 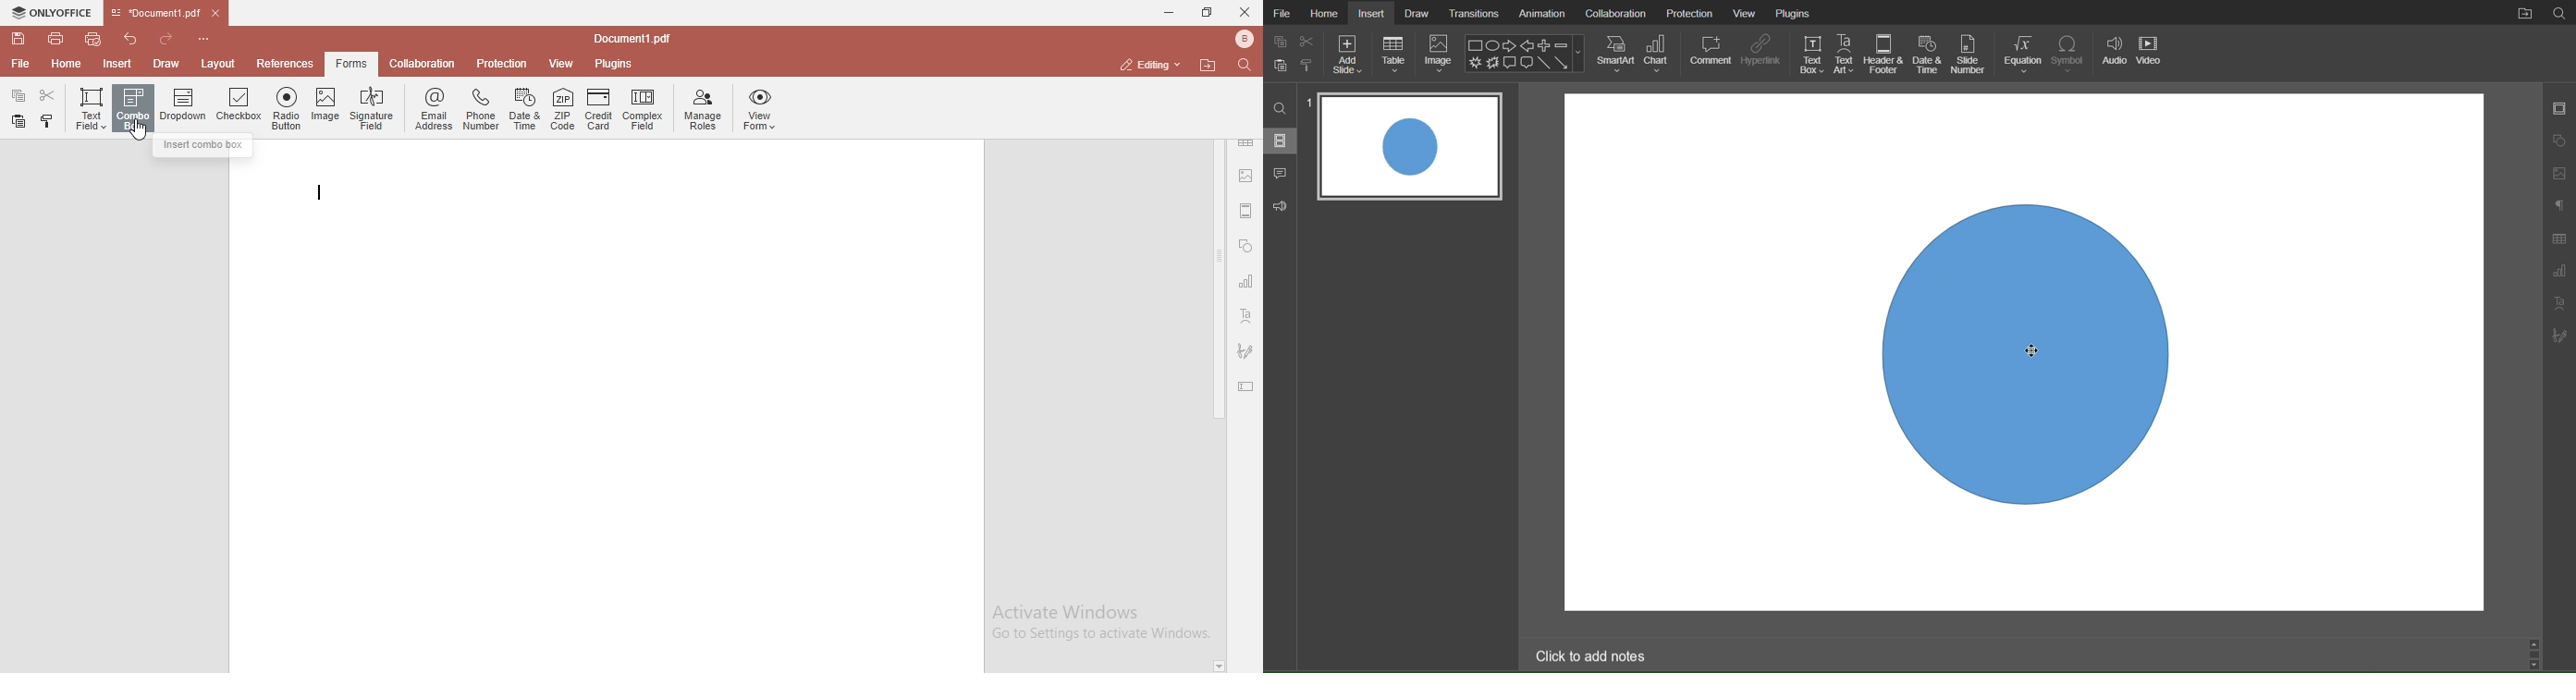 What do you see at coordinates (1279, 12) in the screenshot?
I see `File` at bounding box center [1279, 12].